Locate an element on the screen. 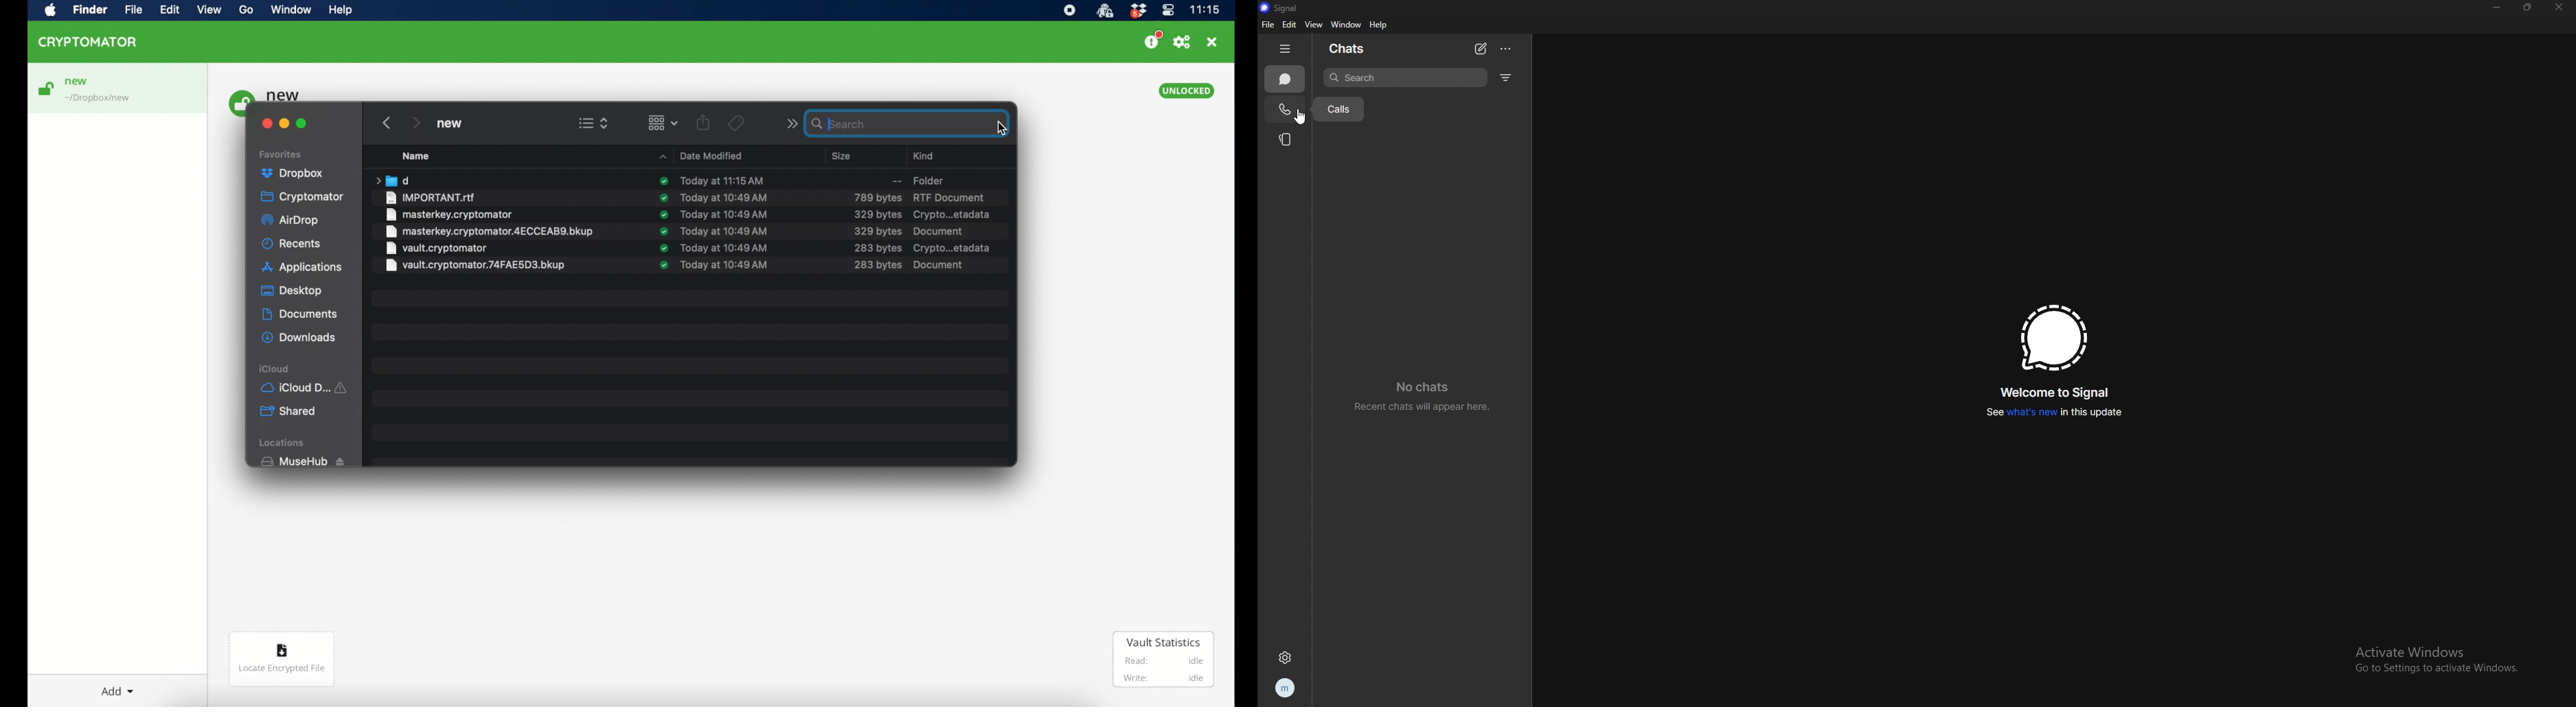 This screenshot has width=2576, height=728. date is located at coordinates (724, 198).